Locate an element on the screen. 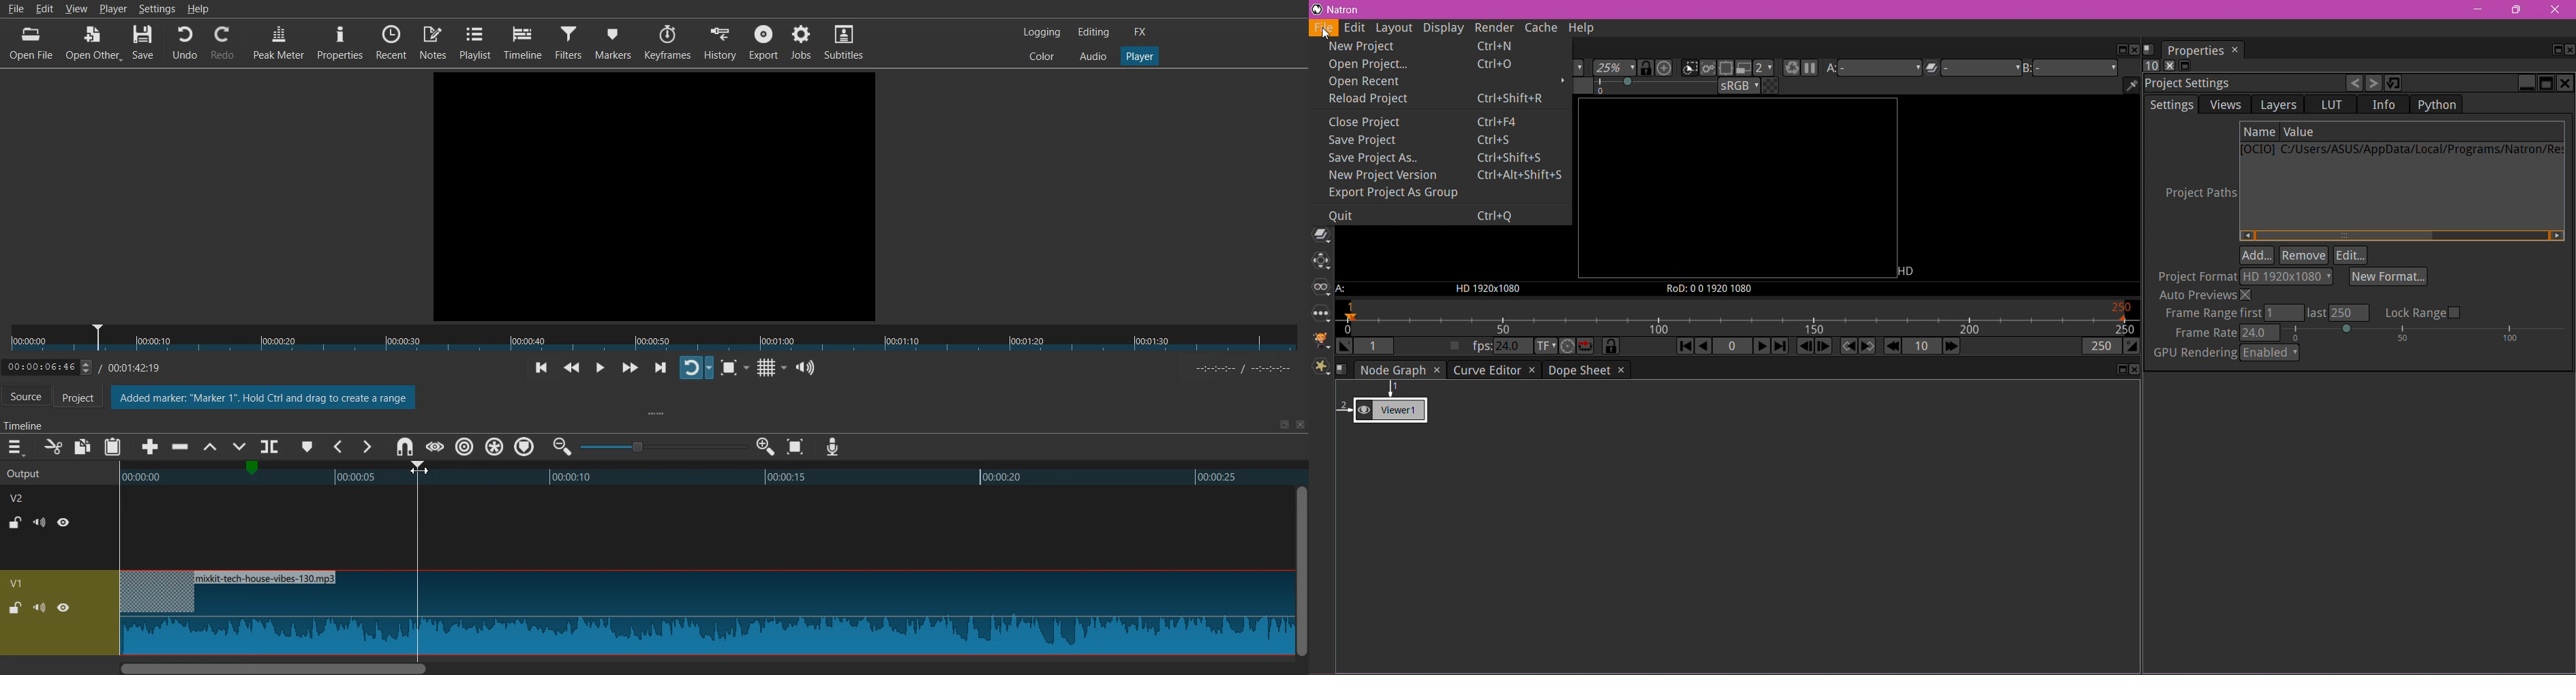  Set the playback out point at the current point  is located at coordinates (2132, 347).